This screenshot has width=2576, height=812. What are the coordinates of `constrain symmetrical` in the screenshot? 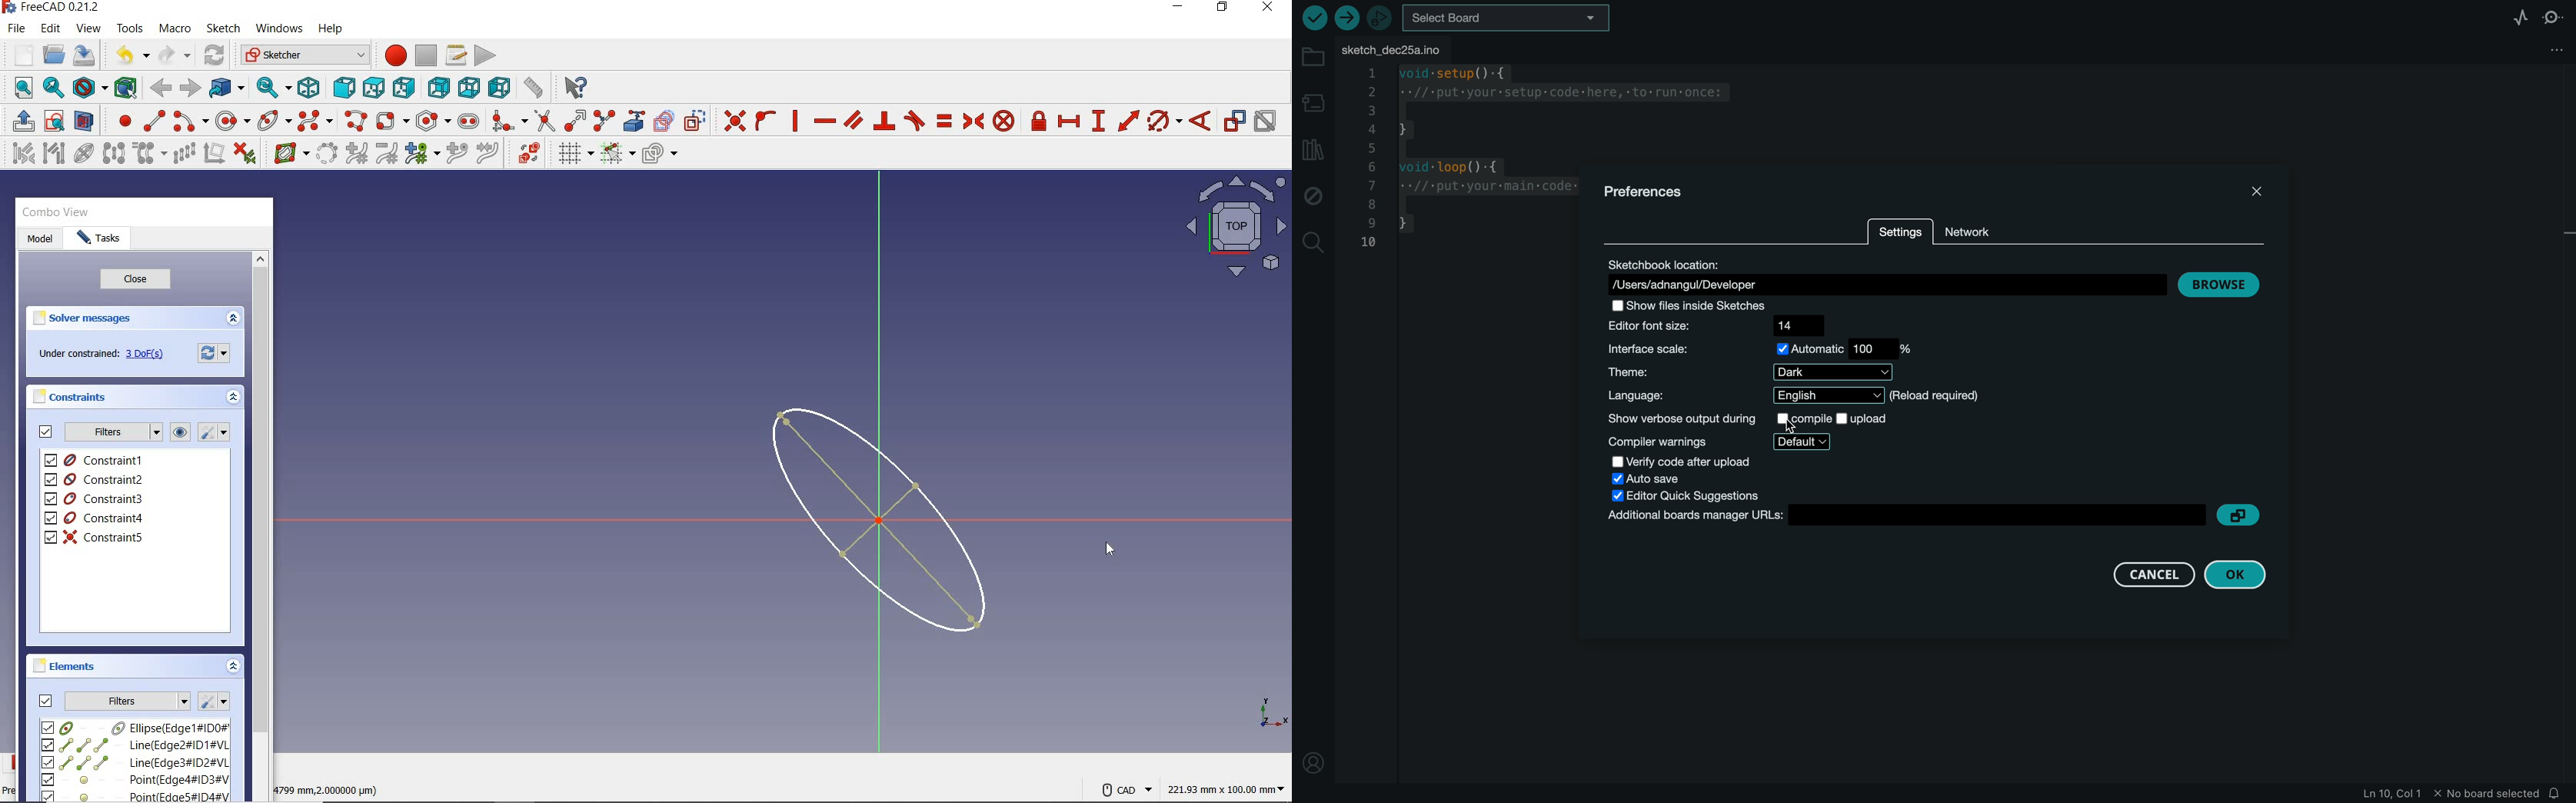 It's located at (972, 121).